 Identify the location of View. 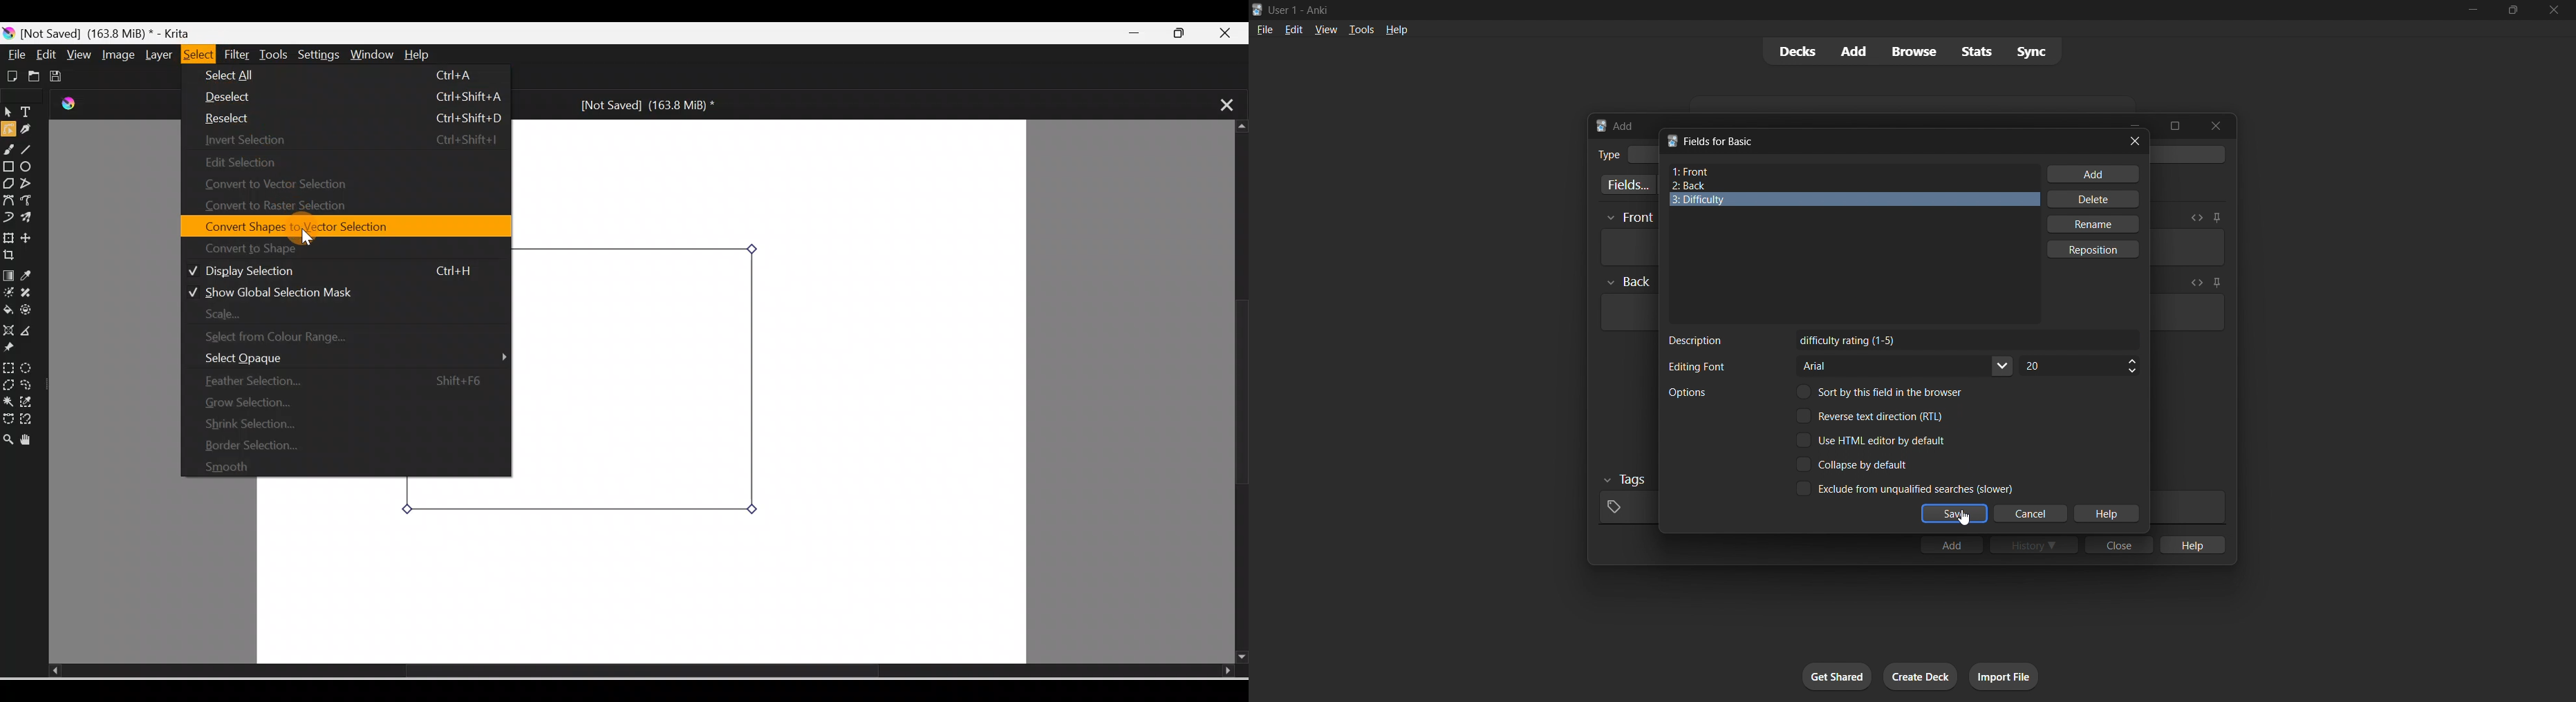
(77, 54).